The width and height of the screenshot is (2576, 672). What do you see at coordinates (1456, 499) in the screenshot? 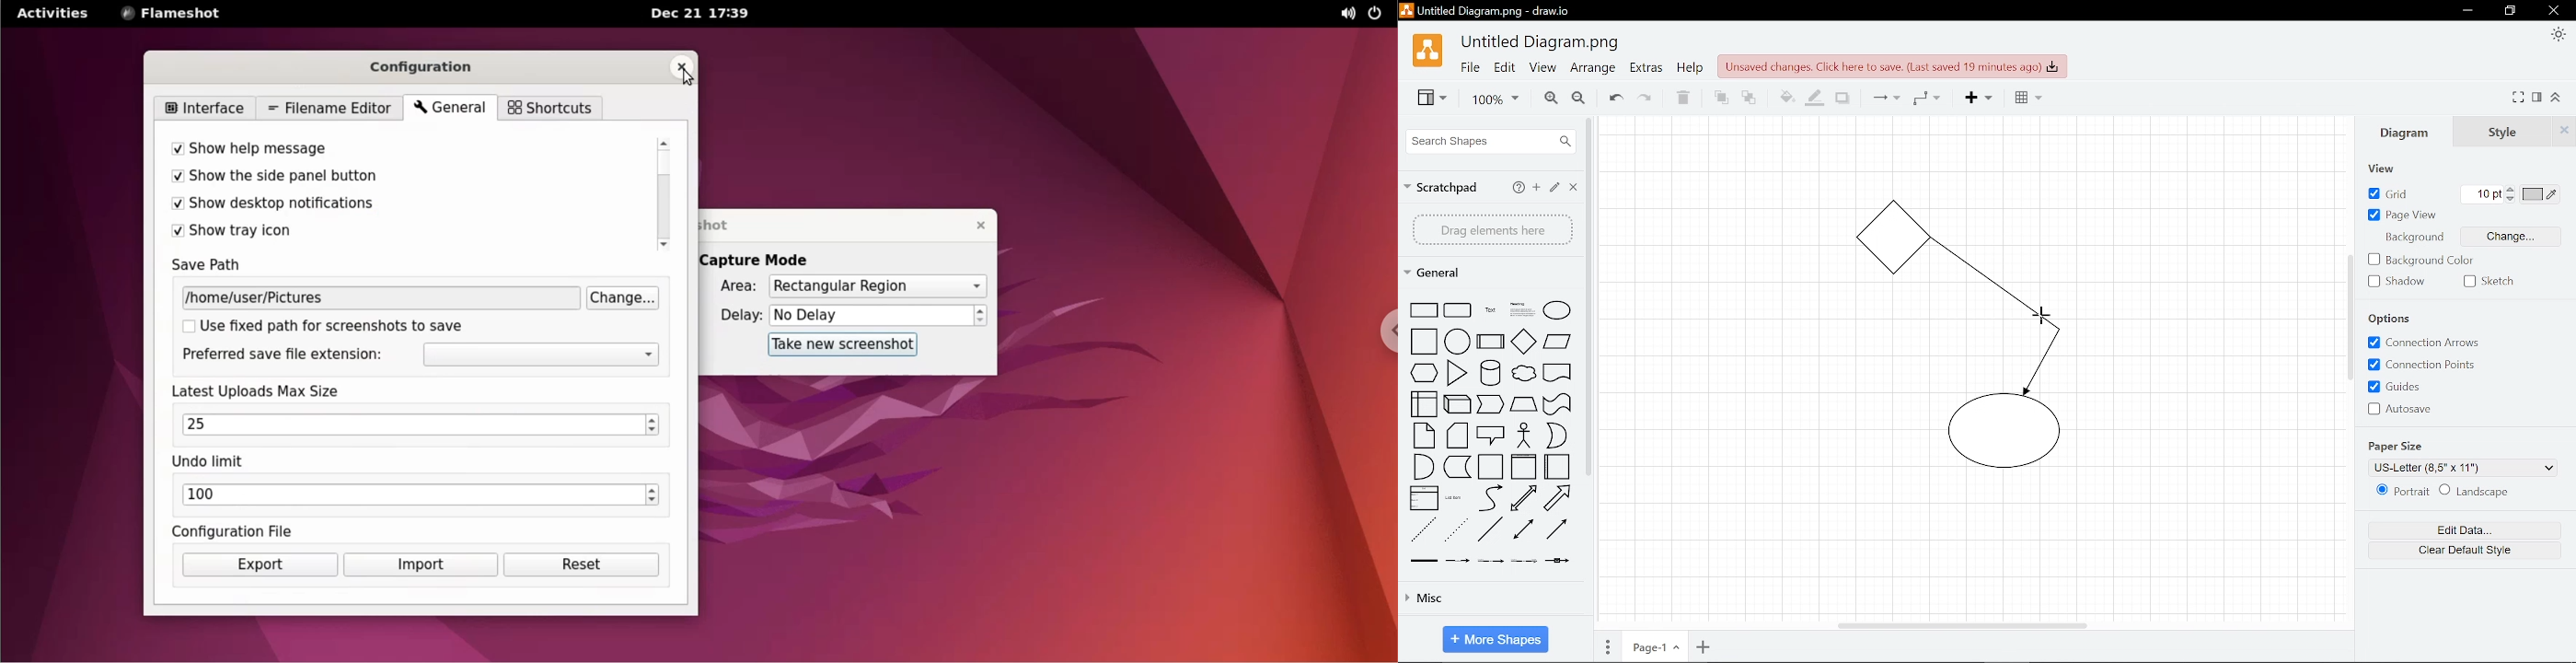
I see `shape` at bounding box center [1456, 499].